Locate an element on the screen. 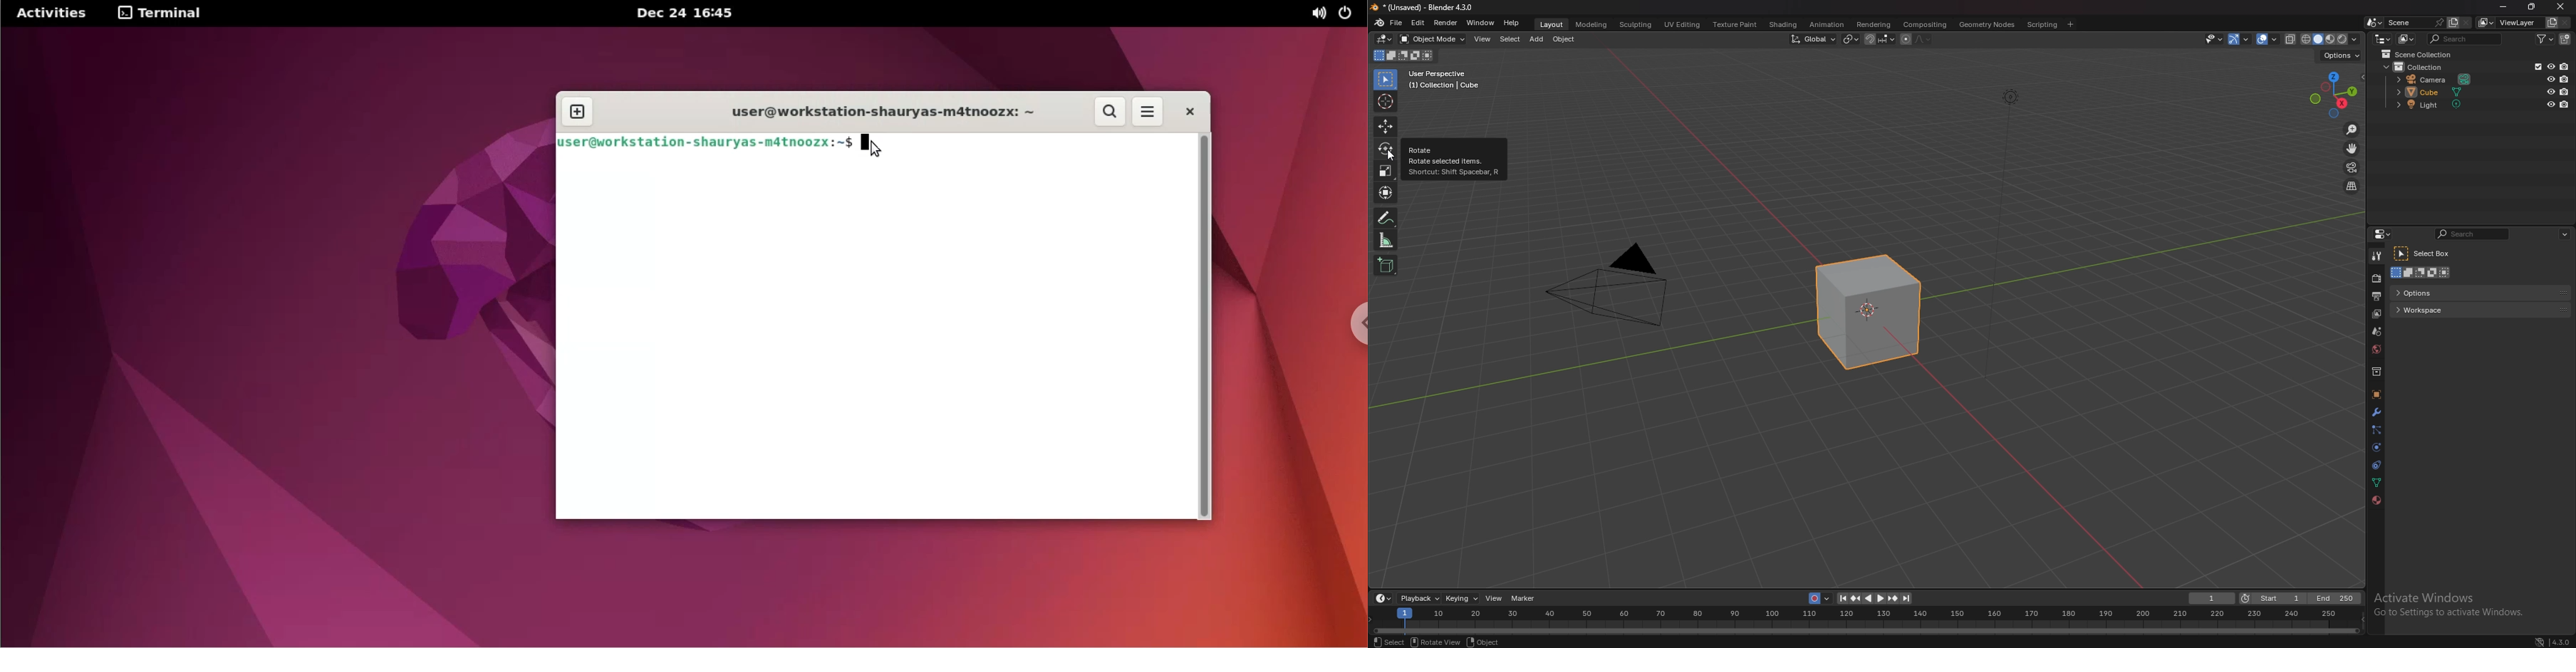  play animation is located at coordinates (1874, 598).